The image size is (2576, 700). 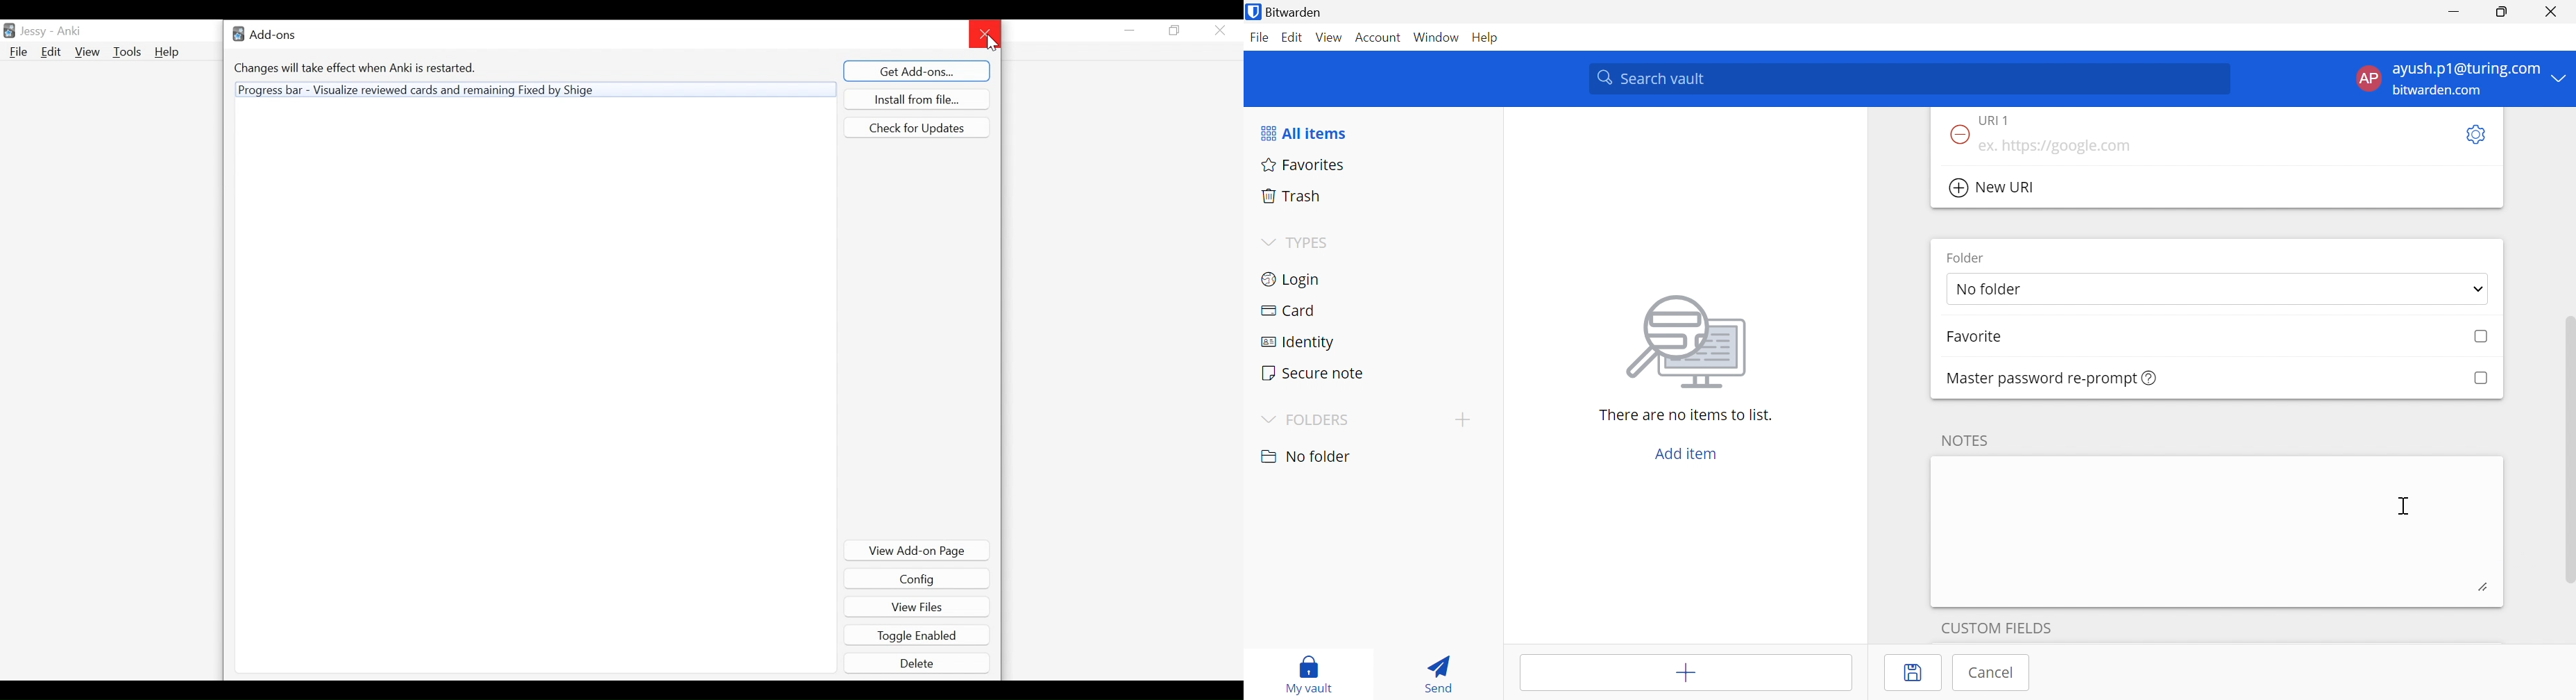 I want to click on Delete, so click(x=918, y=662).